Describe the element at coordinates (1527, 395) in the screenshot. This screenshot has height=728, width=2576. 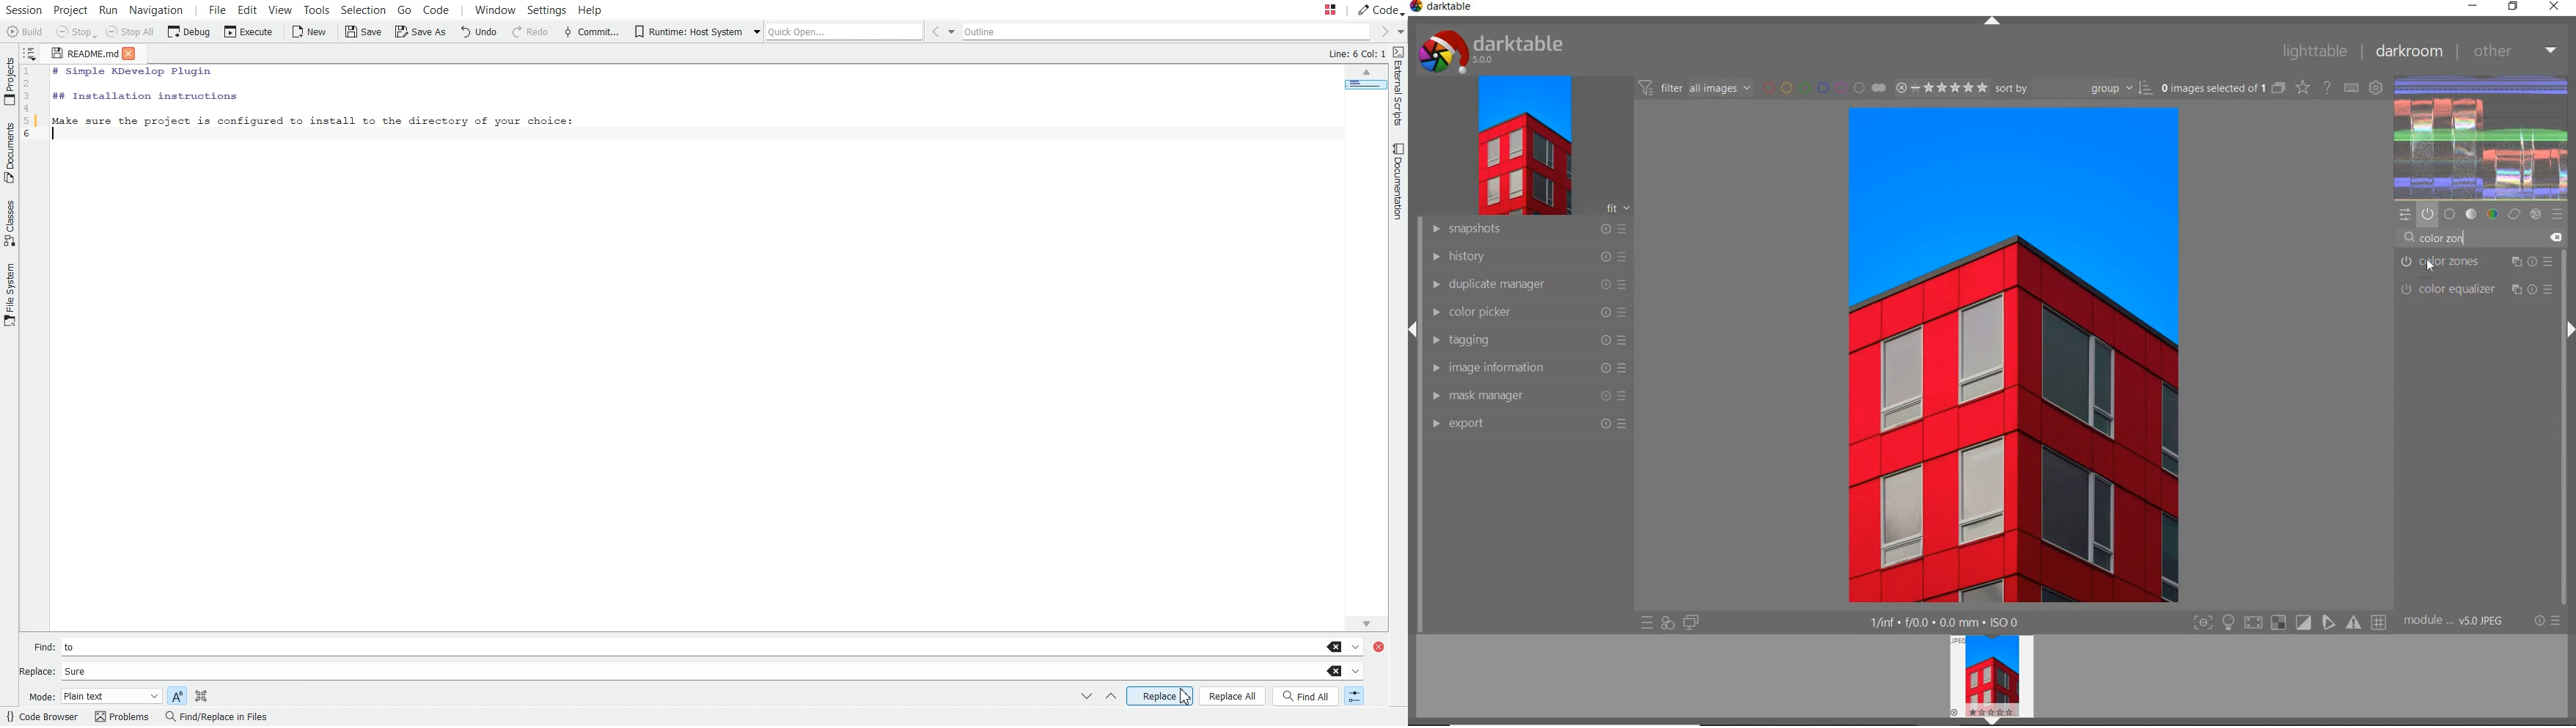
I see `mask manager` at that location.